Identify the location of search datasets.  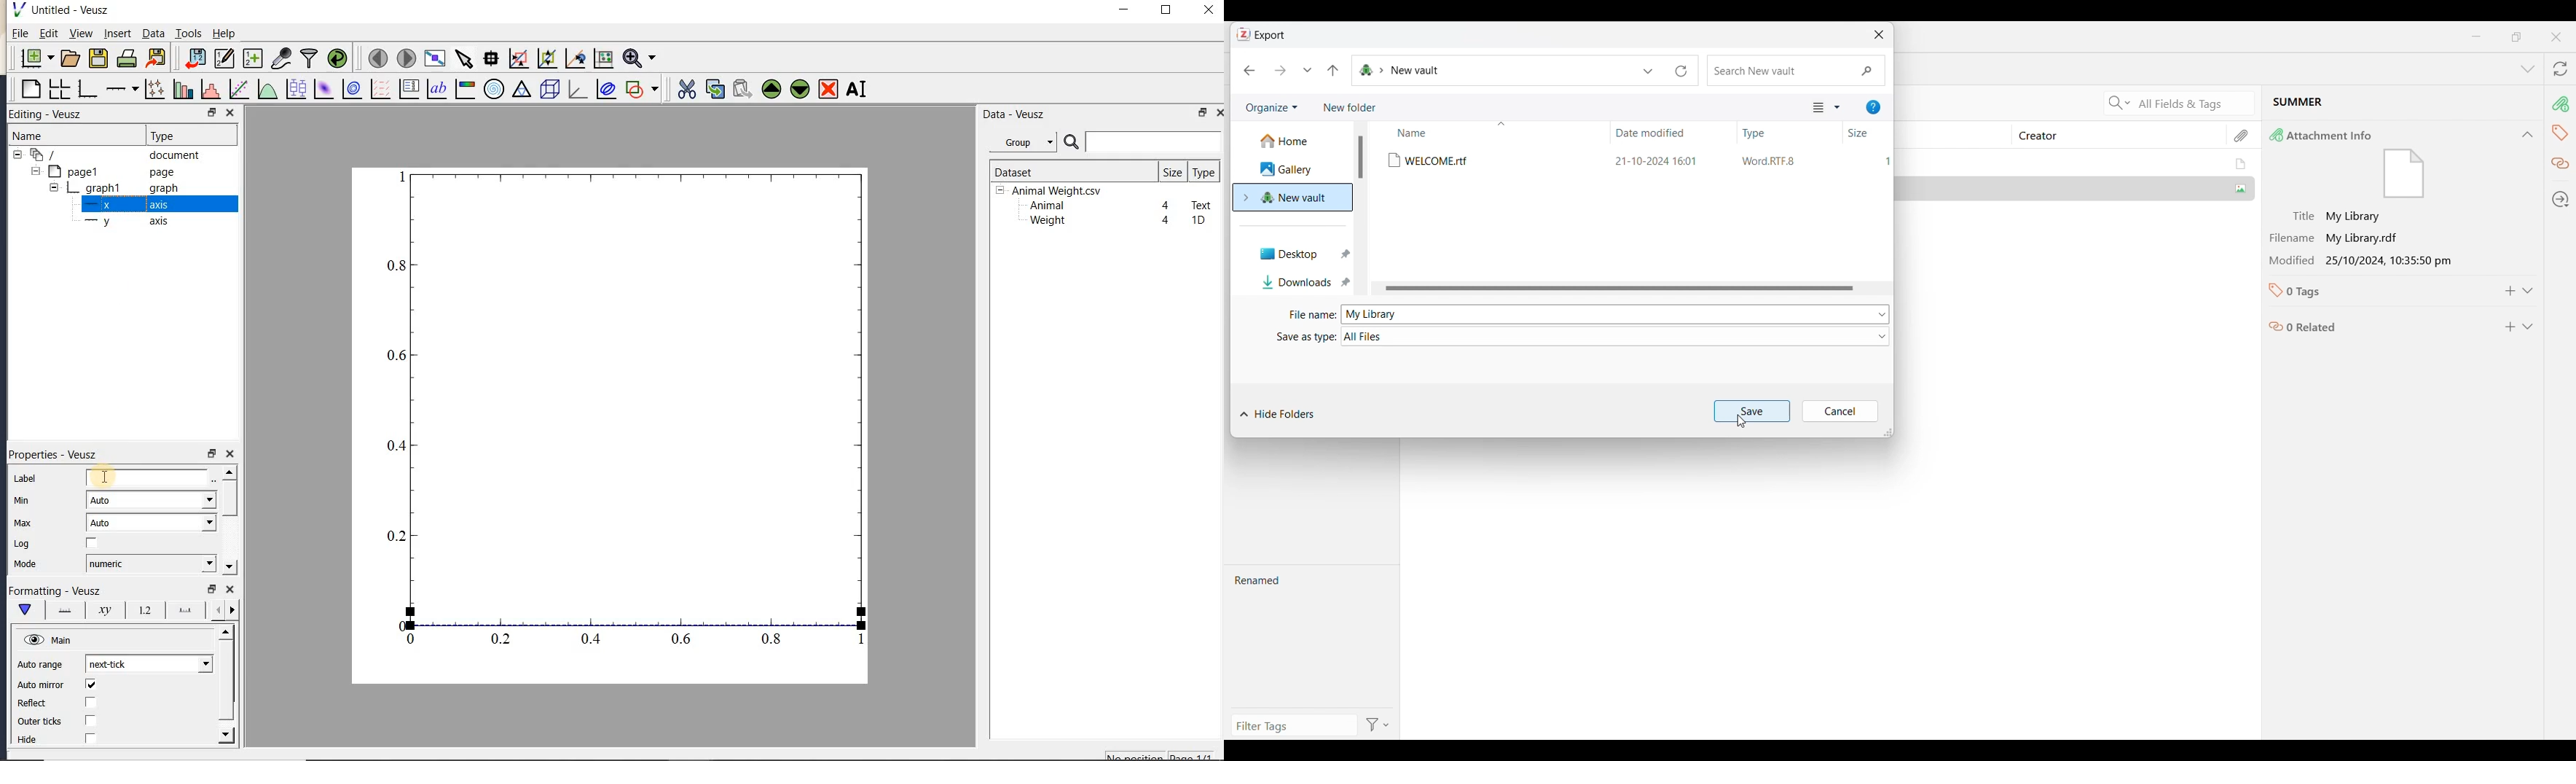
(1142, 142).